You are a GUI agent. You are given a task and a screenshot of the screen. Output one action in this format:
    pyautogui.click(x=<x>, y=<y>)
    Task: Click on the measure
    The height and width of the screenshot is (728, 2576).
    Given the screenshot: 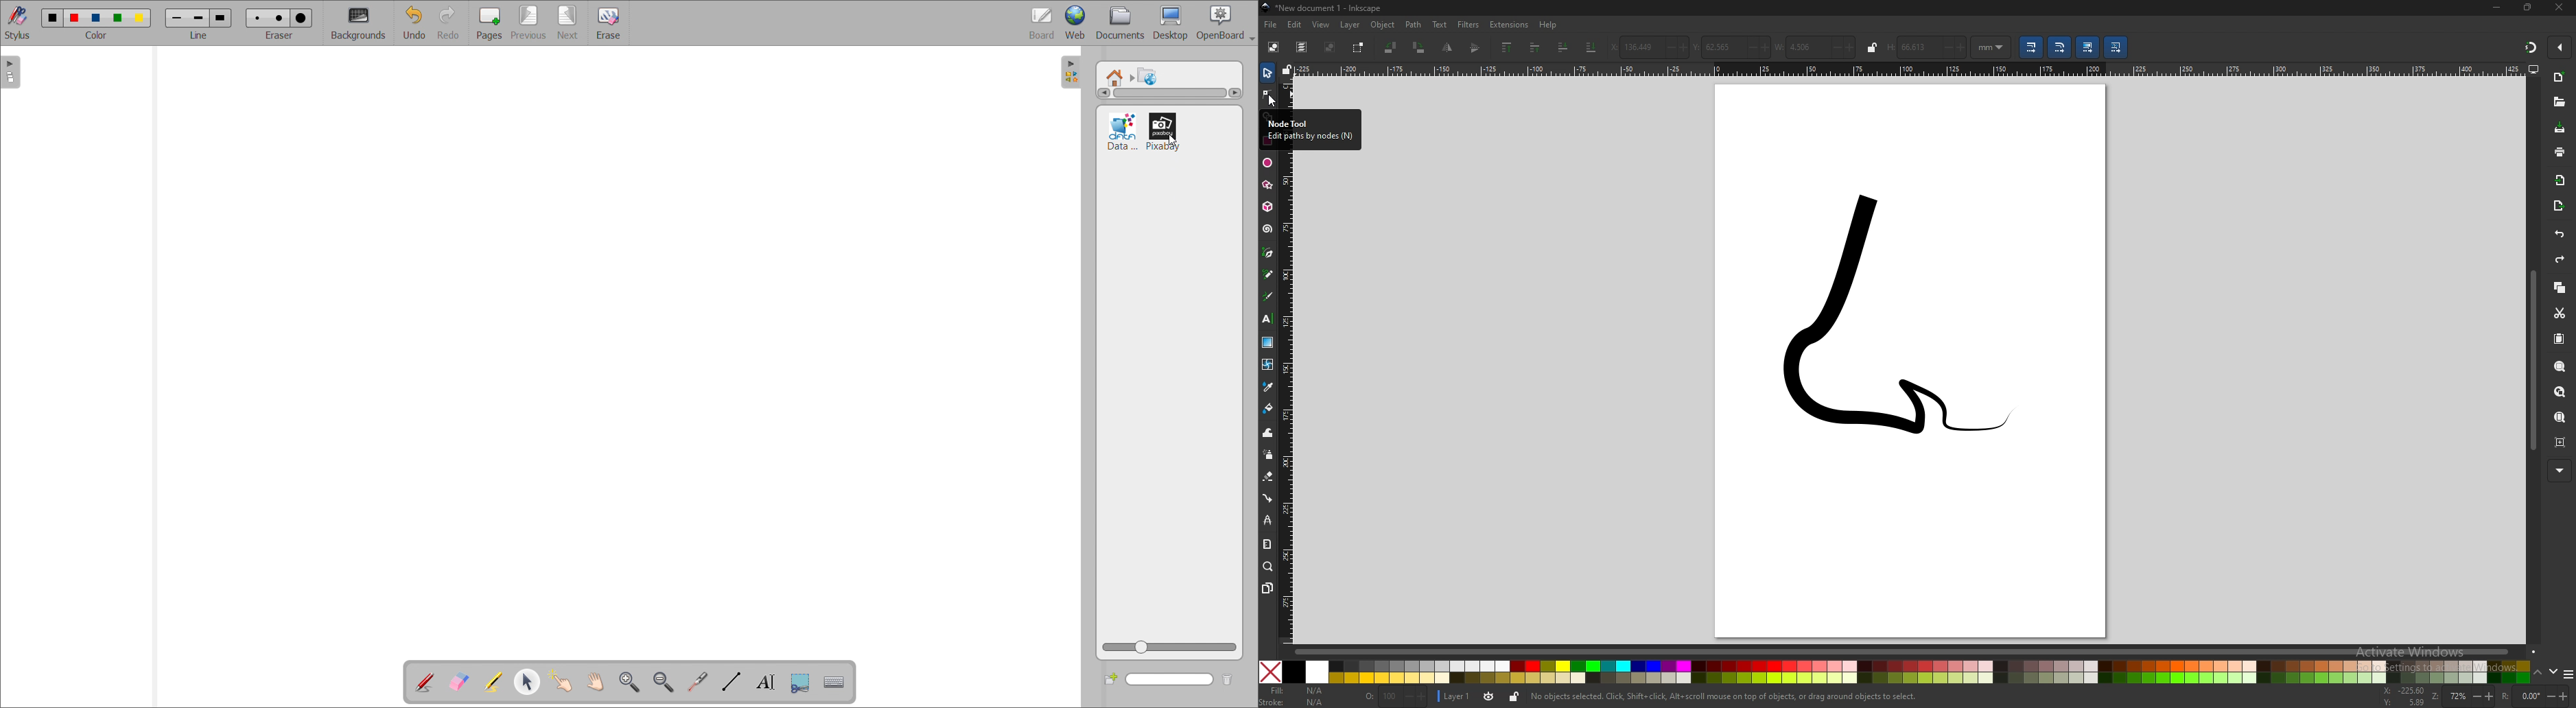 What is the action you would take?
    pyautogui.click(x=1267, y=545)
    